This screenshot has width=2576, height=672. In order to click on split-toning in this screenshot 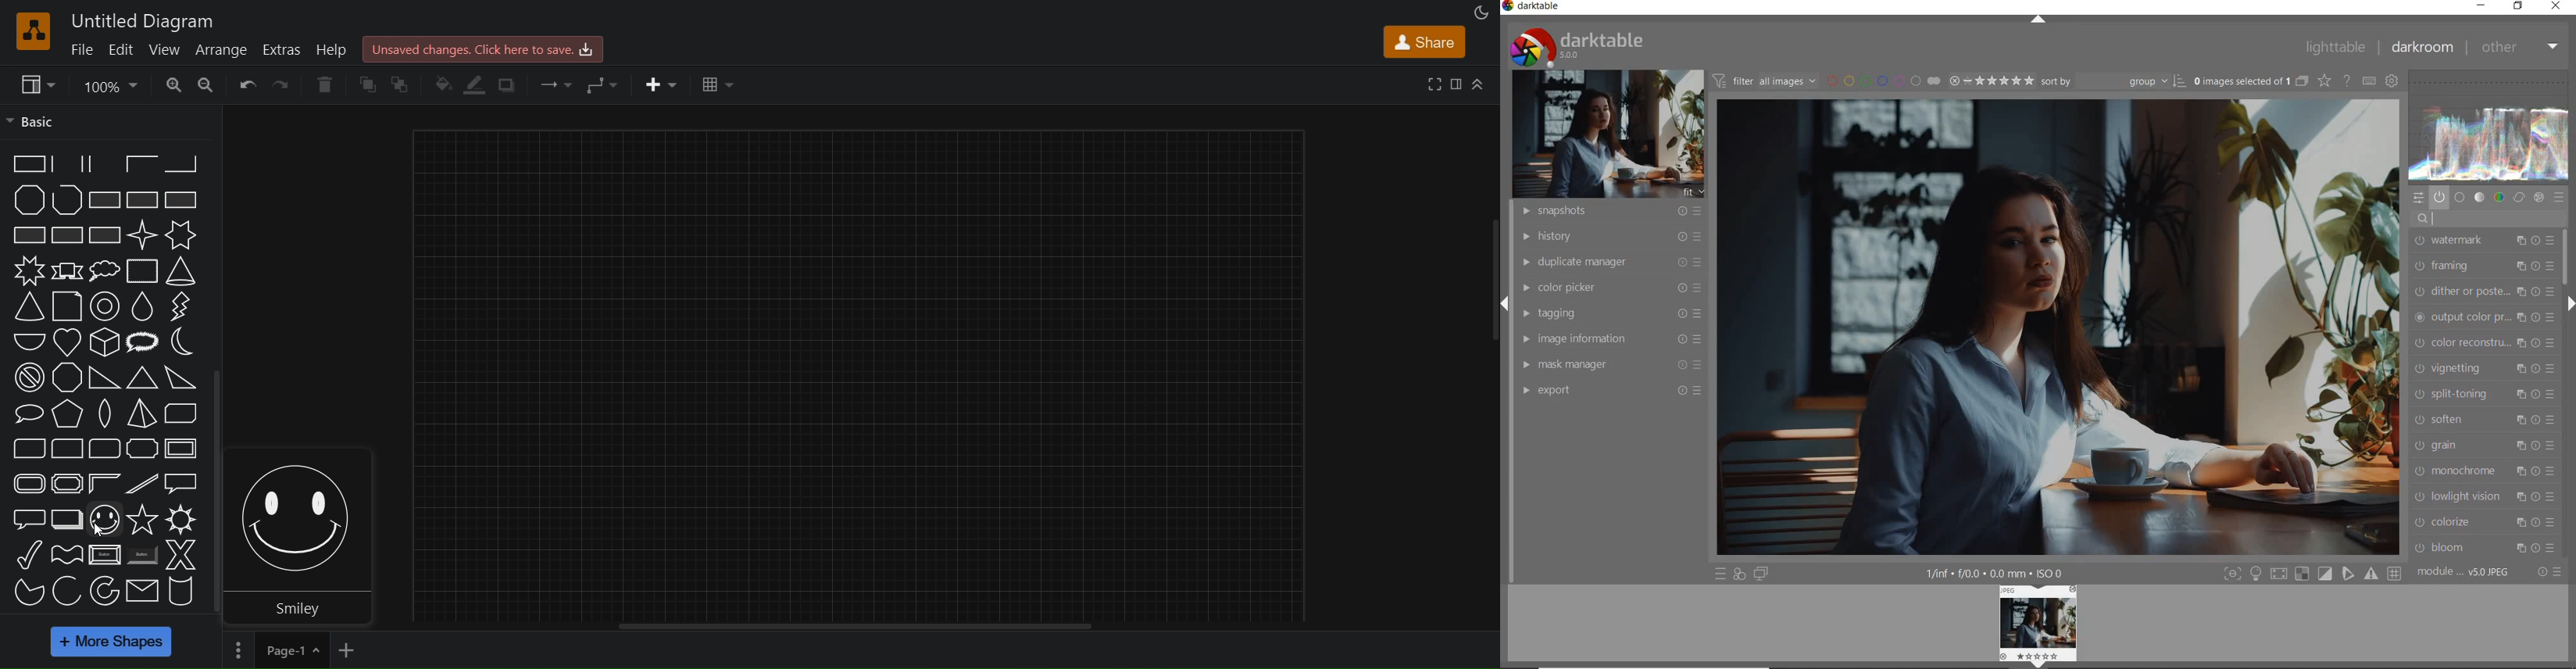, I will do `click(2484, 393)`.